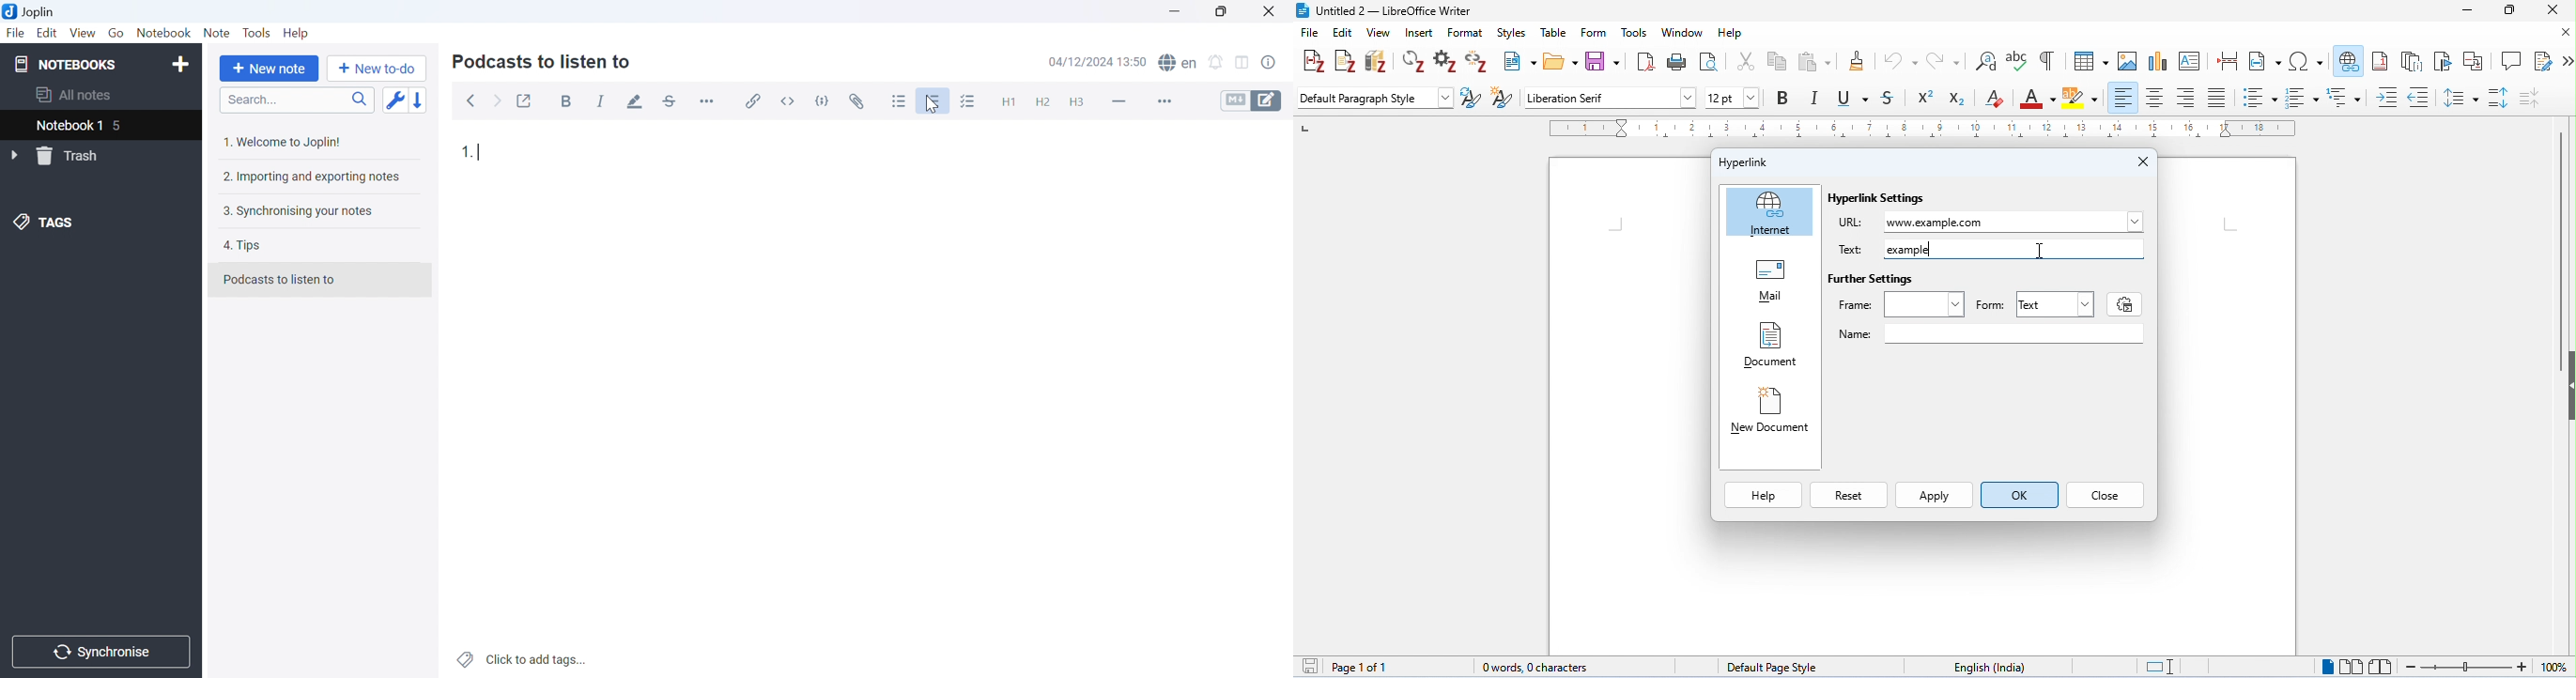  What do you see at coordinates (1986, 61) in the screenshot?
I see `find and replace` at bounding box center [1986, 61].